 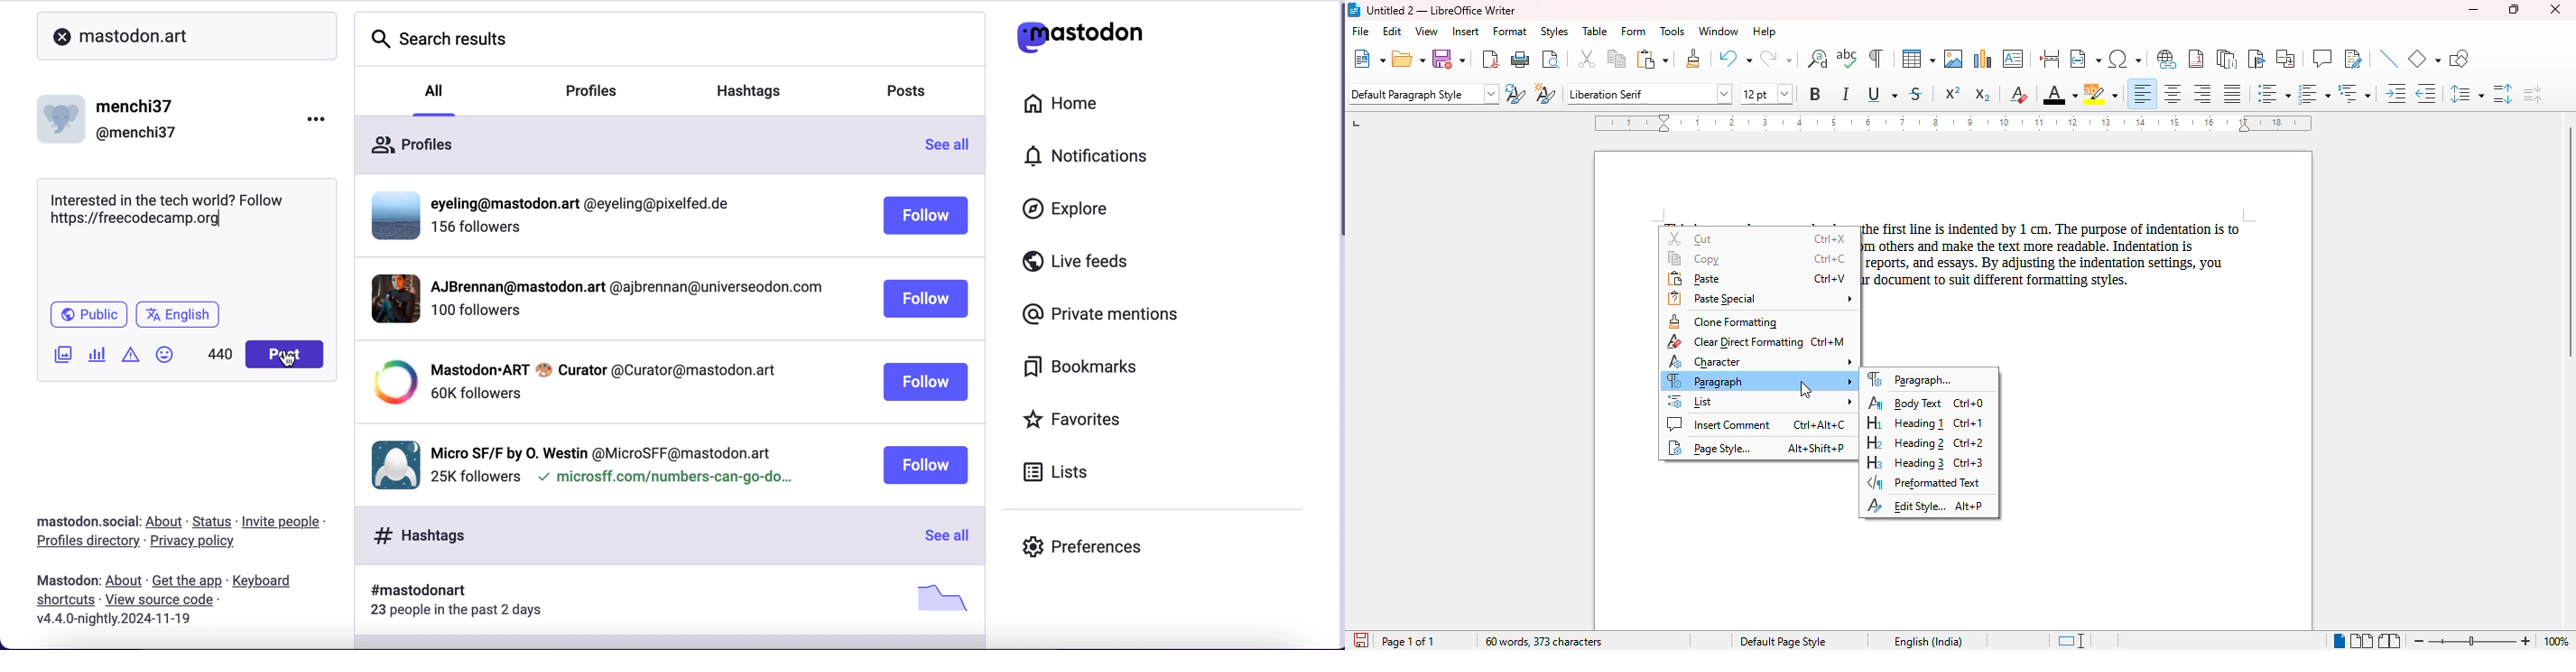 What do you see at coordinates (2015, 59) in the screenshot?
I see `insert text box` at bounding box center [2015, 59].